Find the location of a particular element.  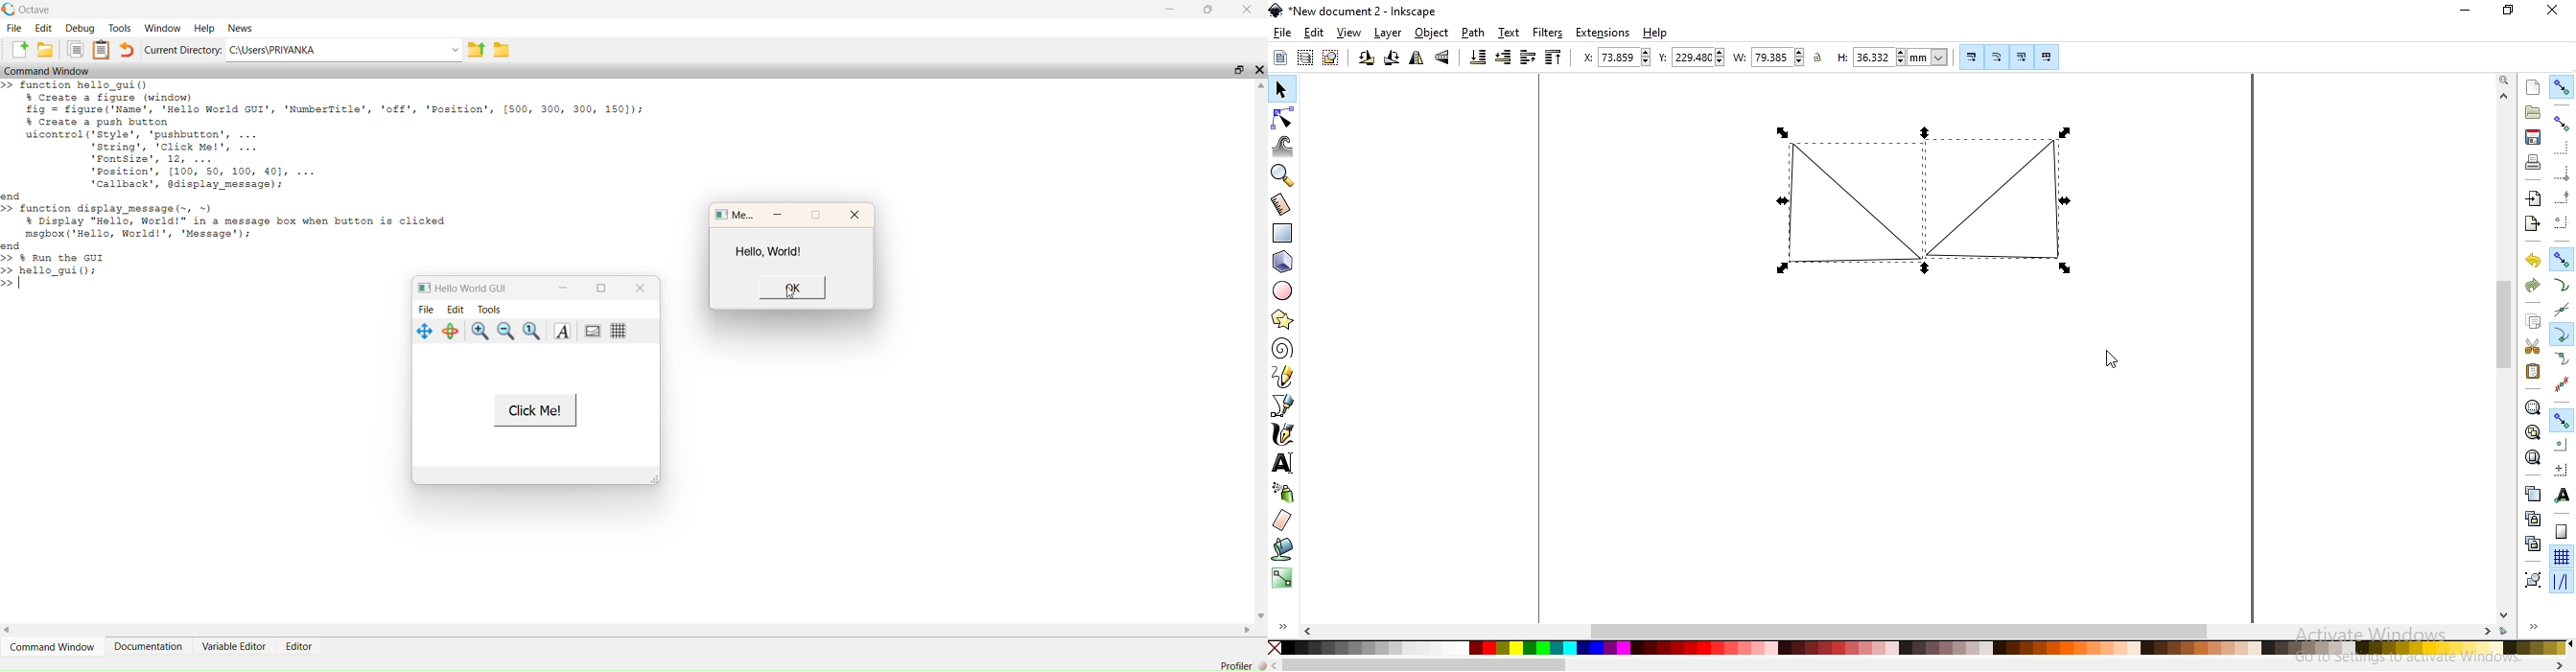

Edit is located at coordinates (456, 308).